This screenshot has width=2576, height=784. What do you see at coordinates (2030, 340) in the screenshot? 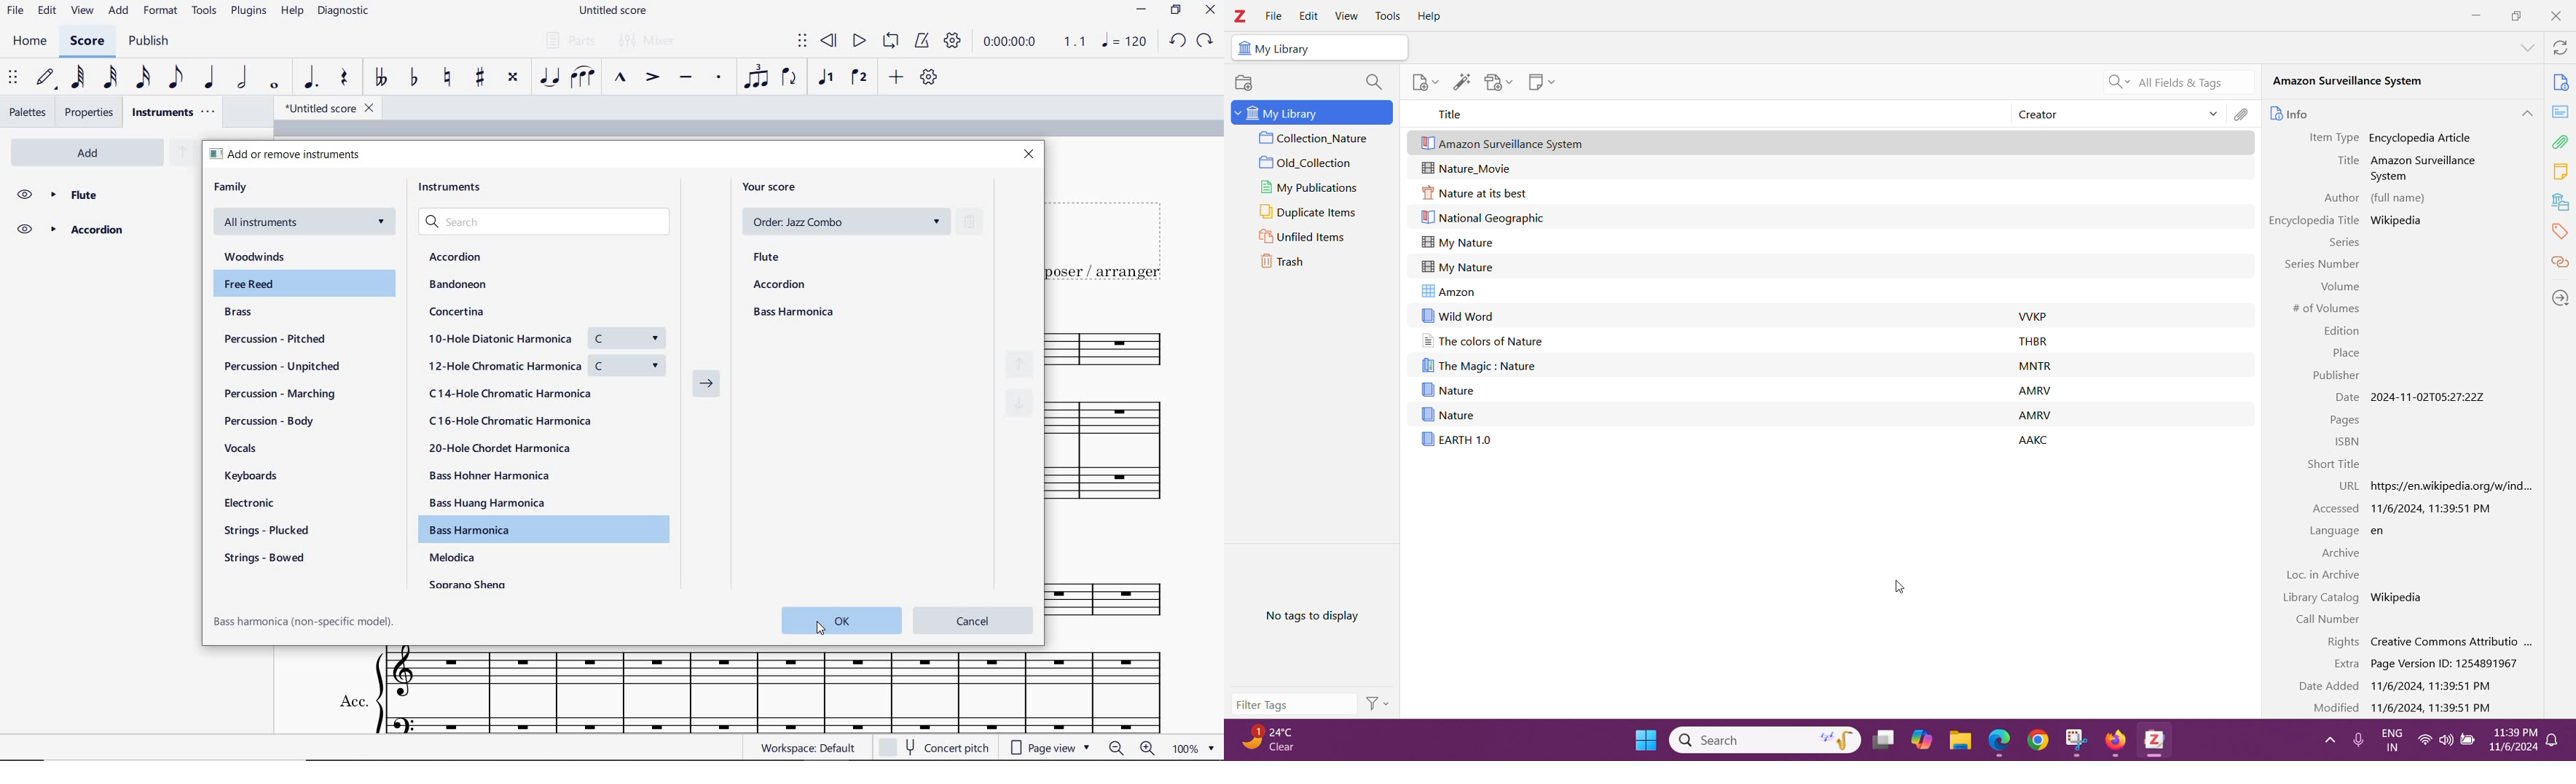
I see `THBR` at bounding box center [2030, 340].